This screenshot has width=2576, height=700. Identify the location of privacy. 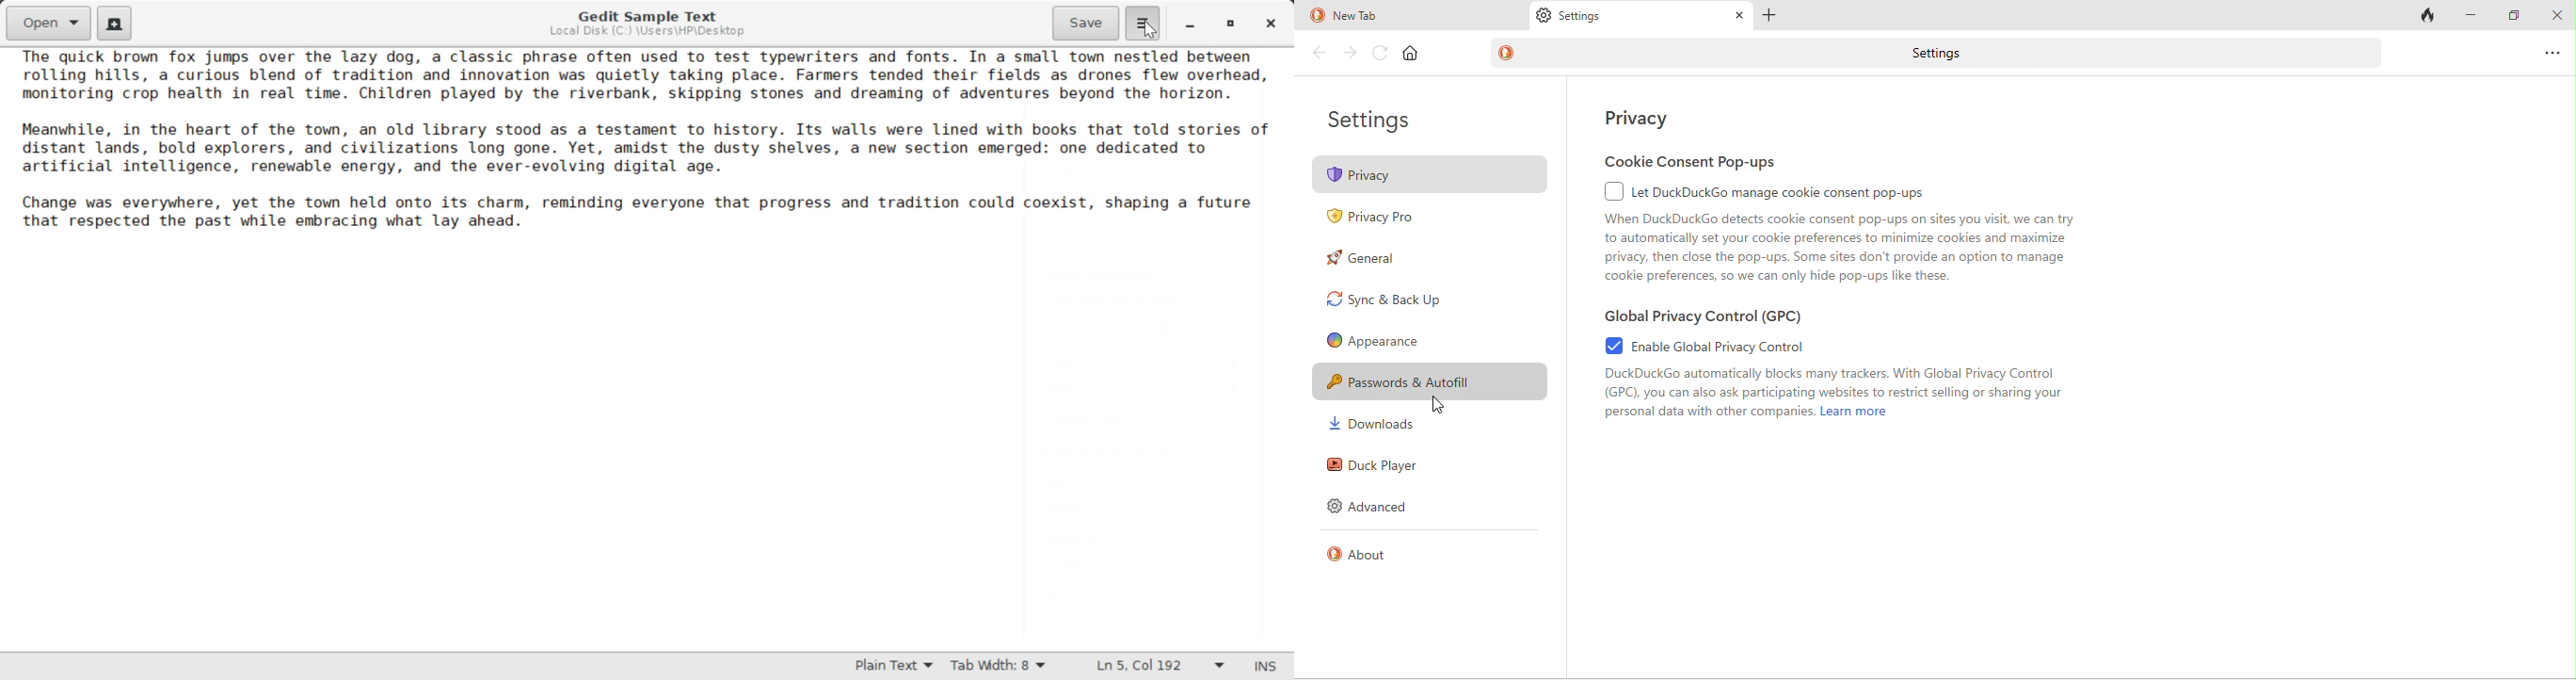
(1650, 121).